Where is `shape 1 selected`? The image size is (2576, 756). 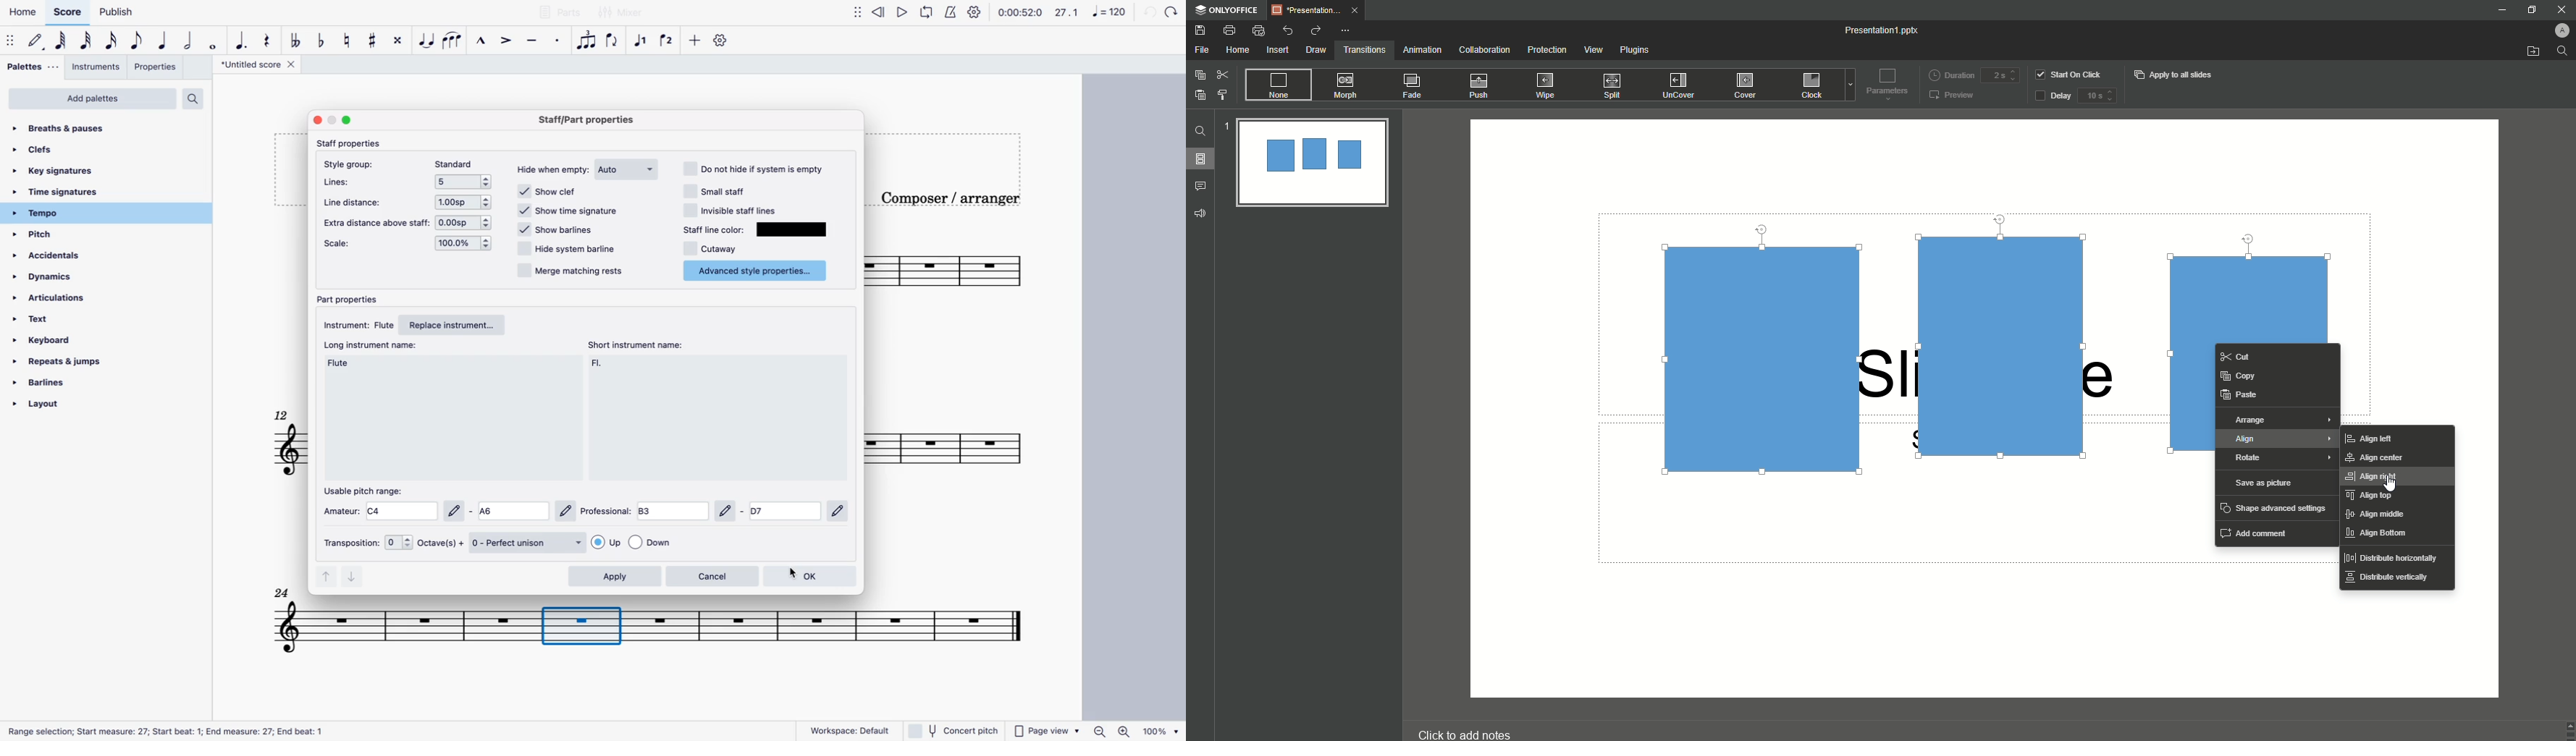
shape 1 selected is located at coordinates (1751, 359).